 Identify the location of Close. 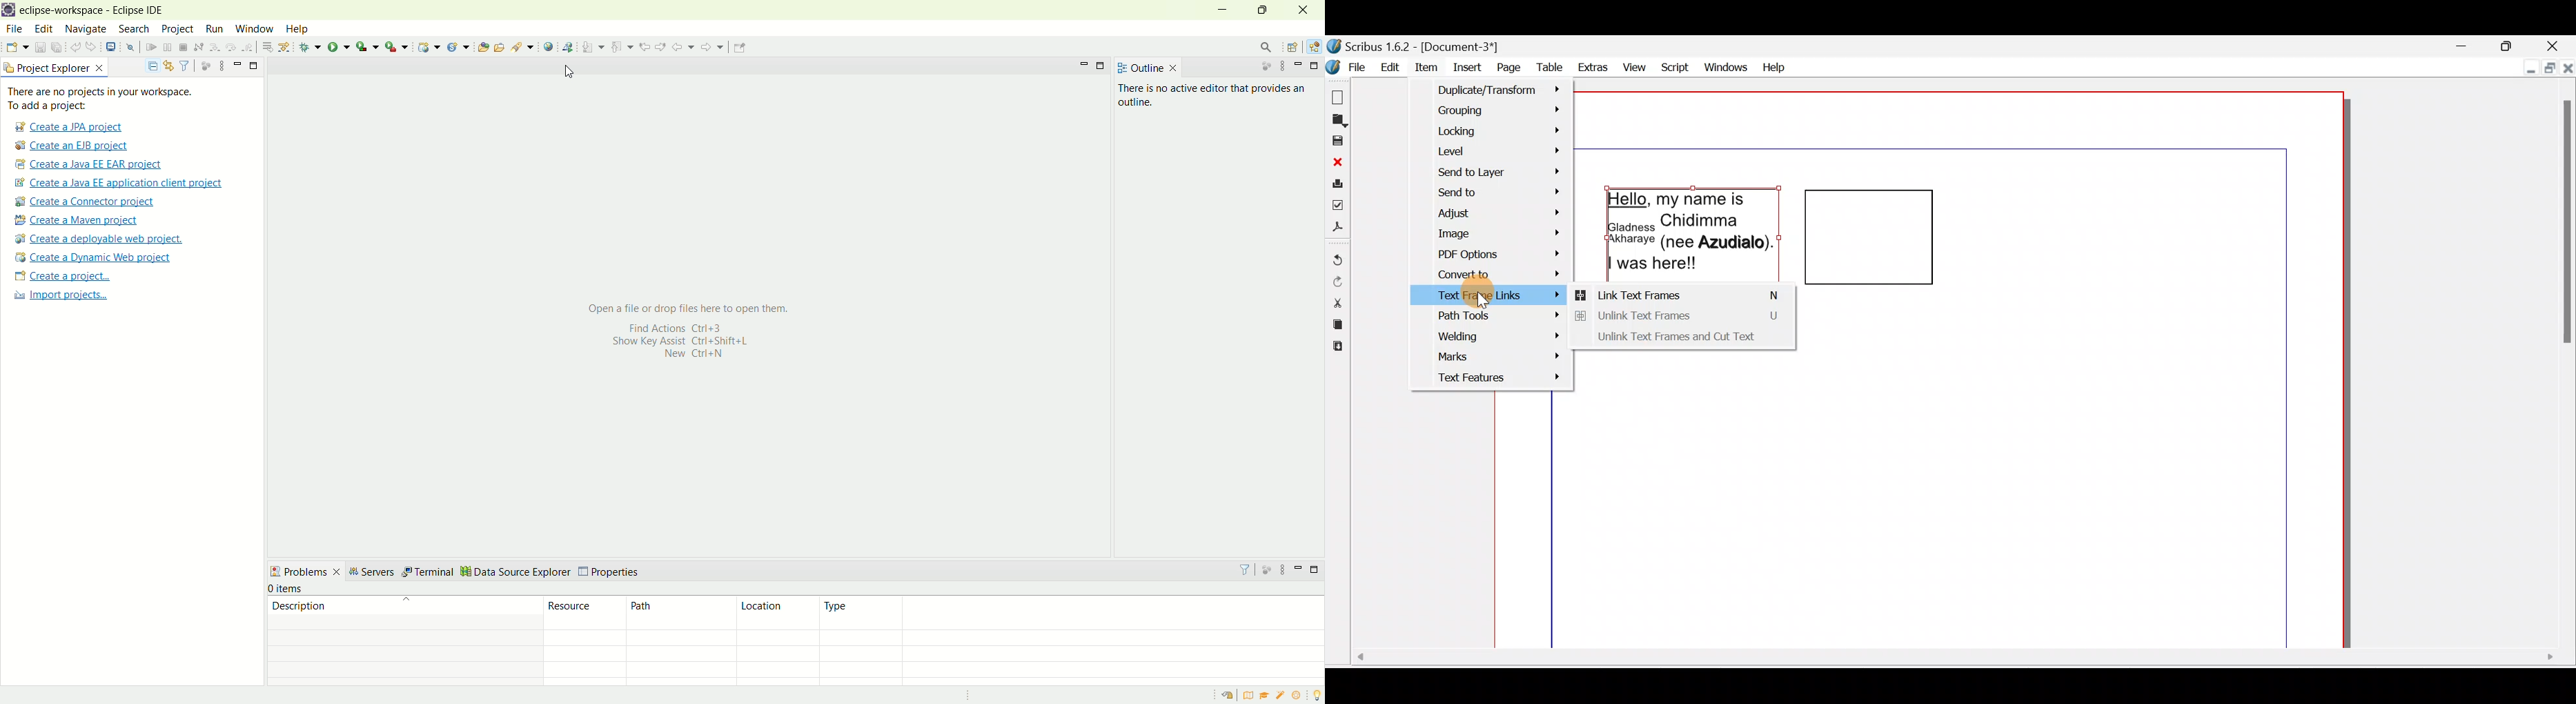
(2553, 44).